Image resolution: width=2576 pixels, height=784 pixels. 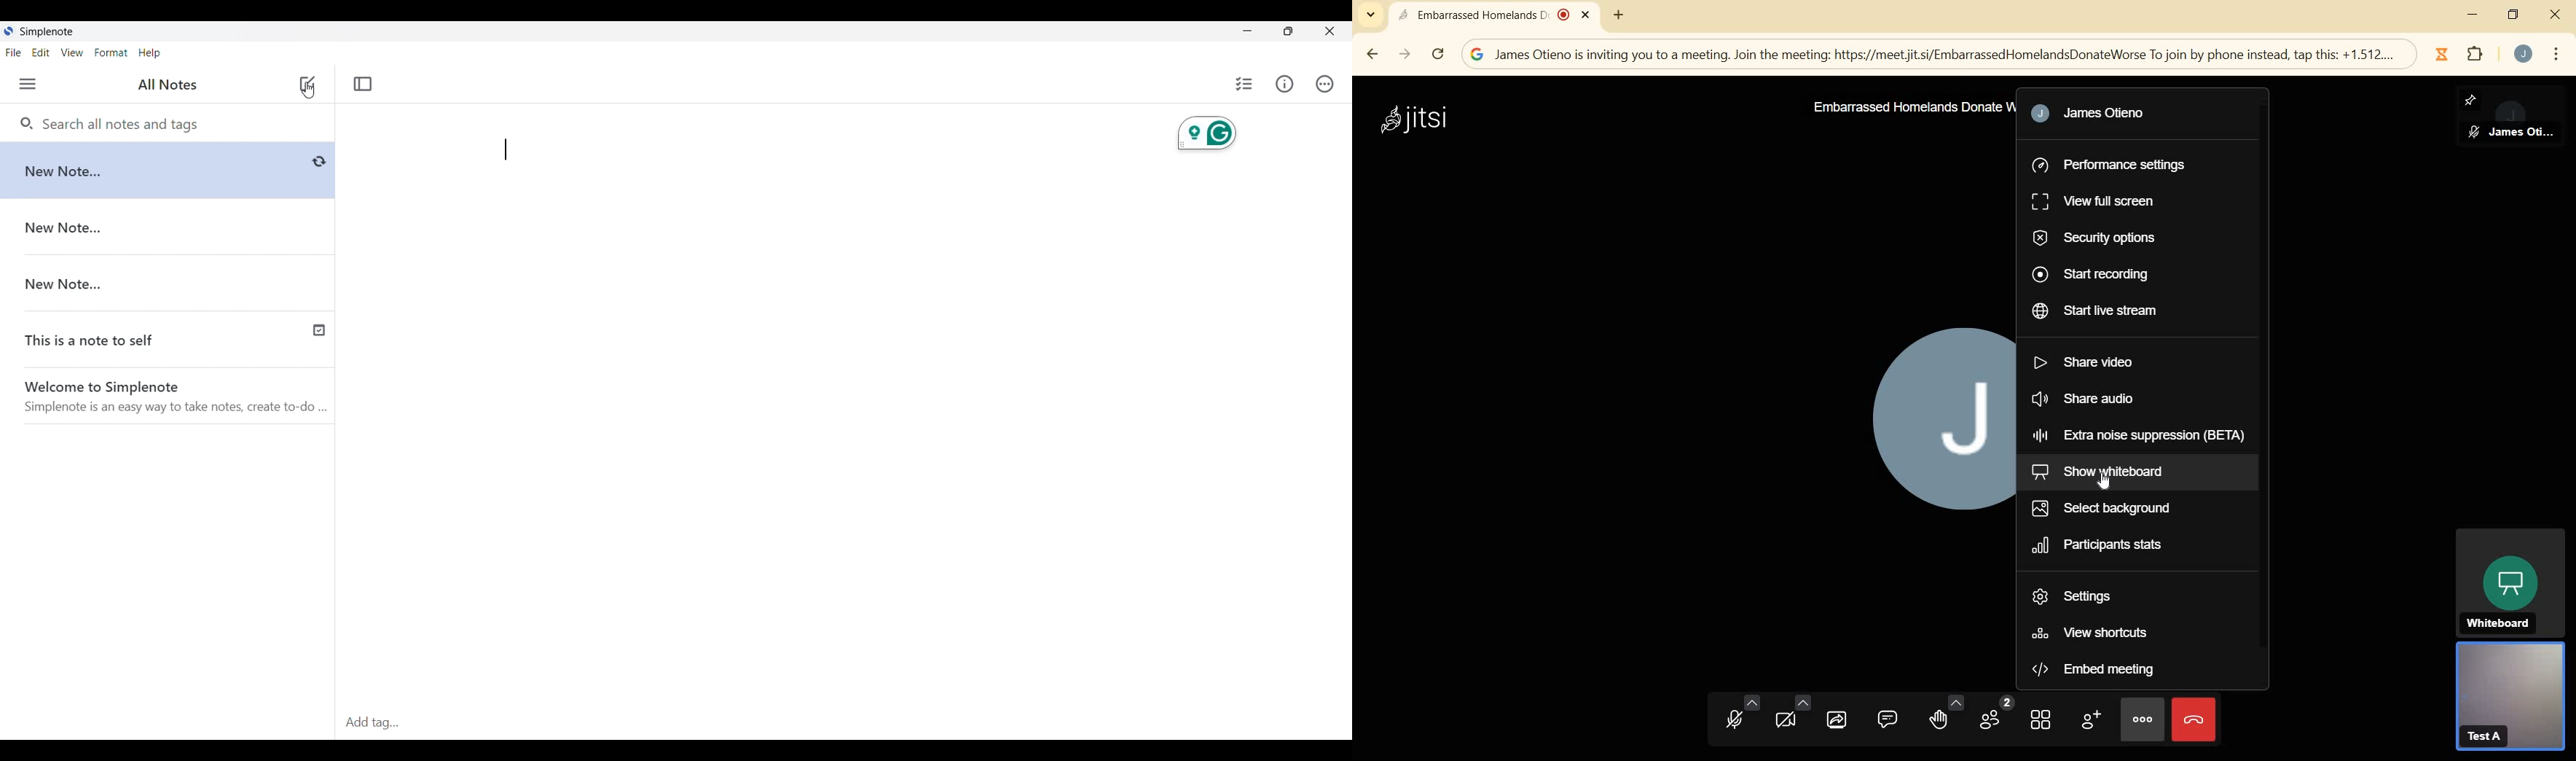 What do you see at coordinates (119, 121) in the screenshot?
I see `Search all notes and tags` at bounding box center [119, 121].